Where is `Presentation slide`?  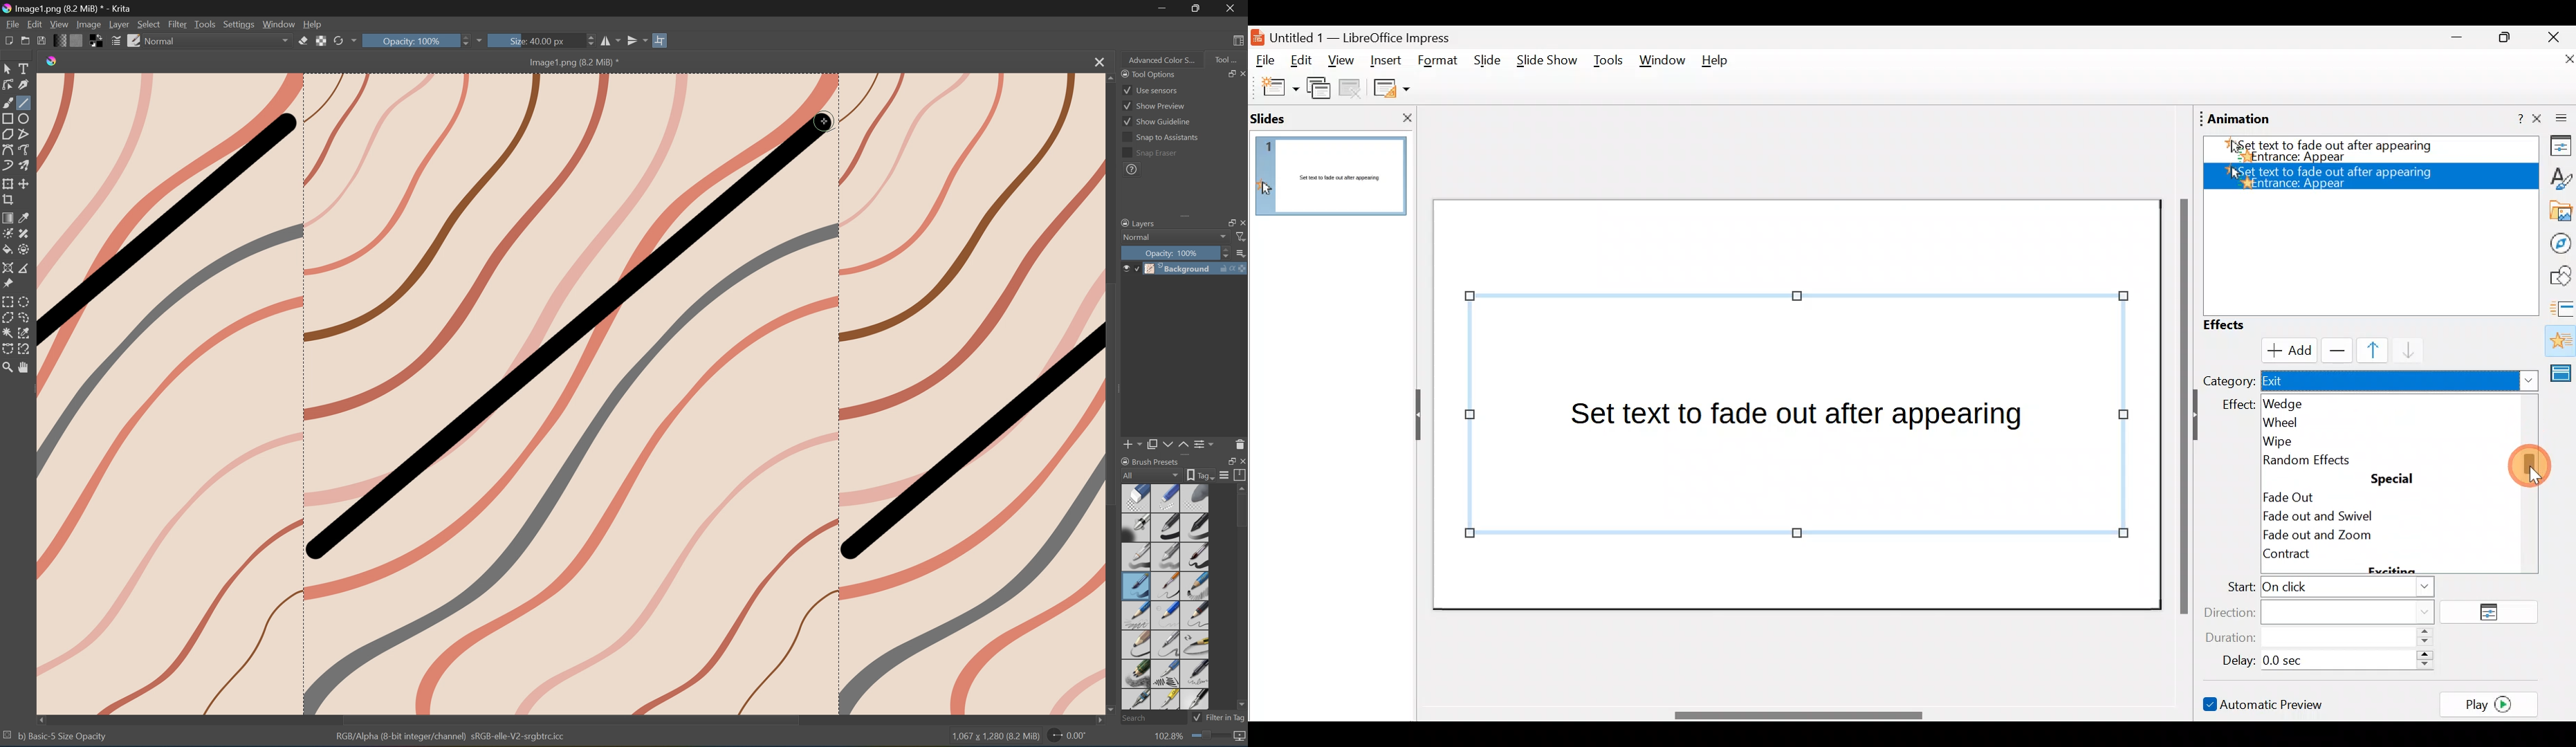
Presentation slide is located at coordinates (1800, 403).